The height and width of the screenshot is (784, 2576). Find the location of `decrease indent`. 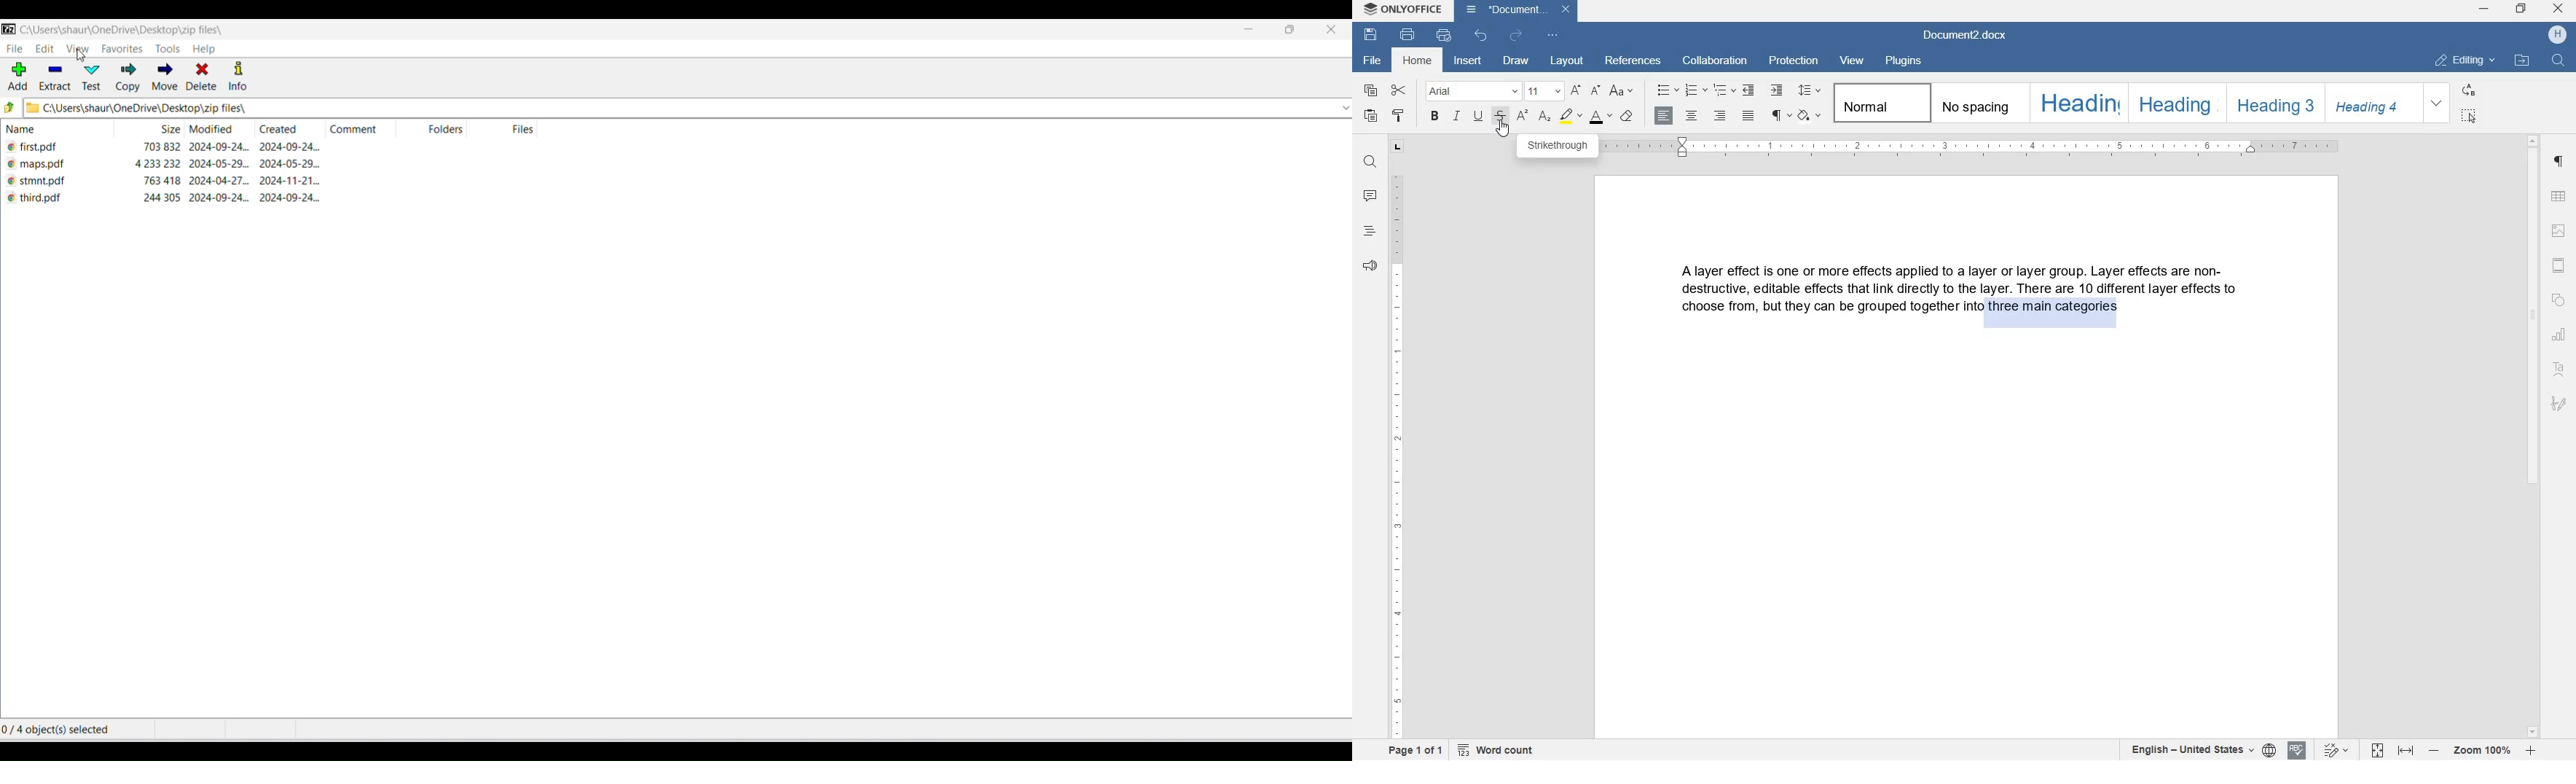

decrease indent is located at coordinates (1750, 90).